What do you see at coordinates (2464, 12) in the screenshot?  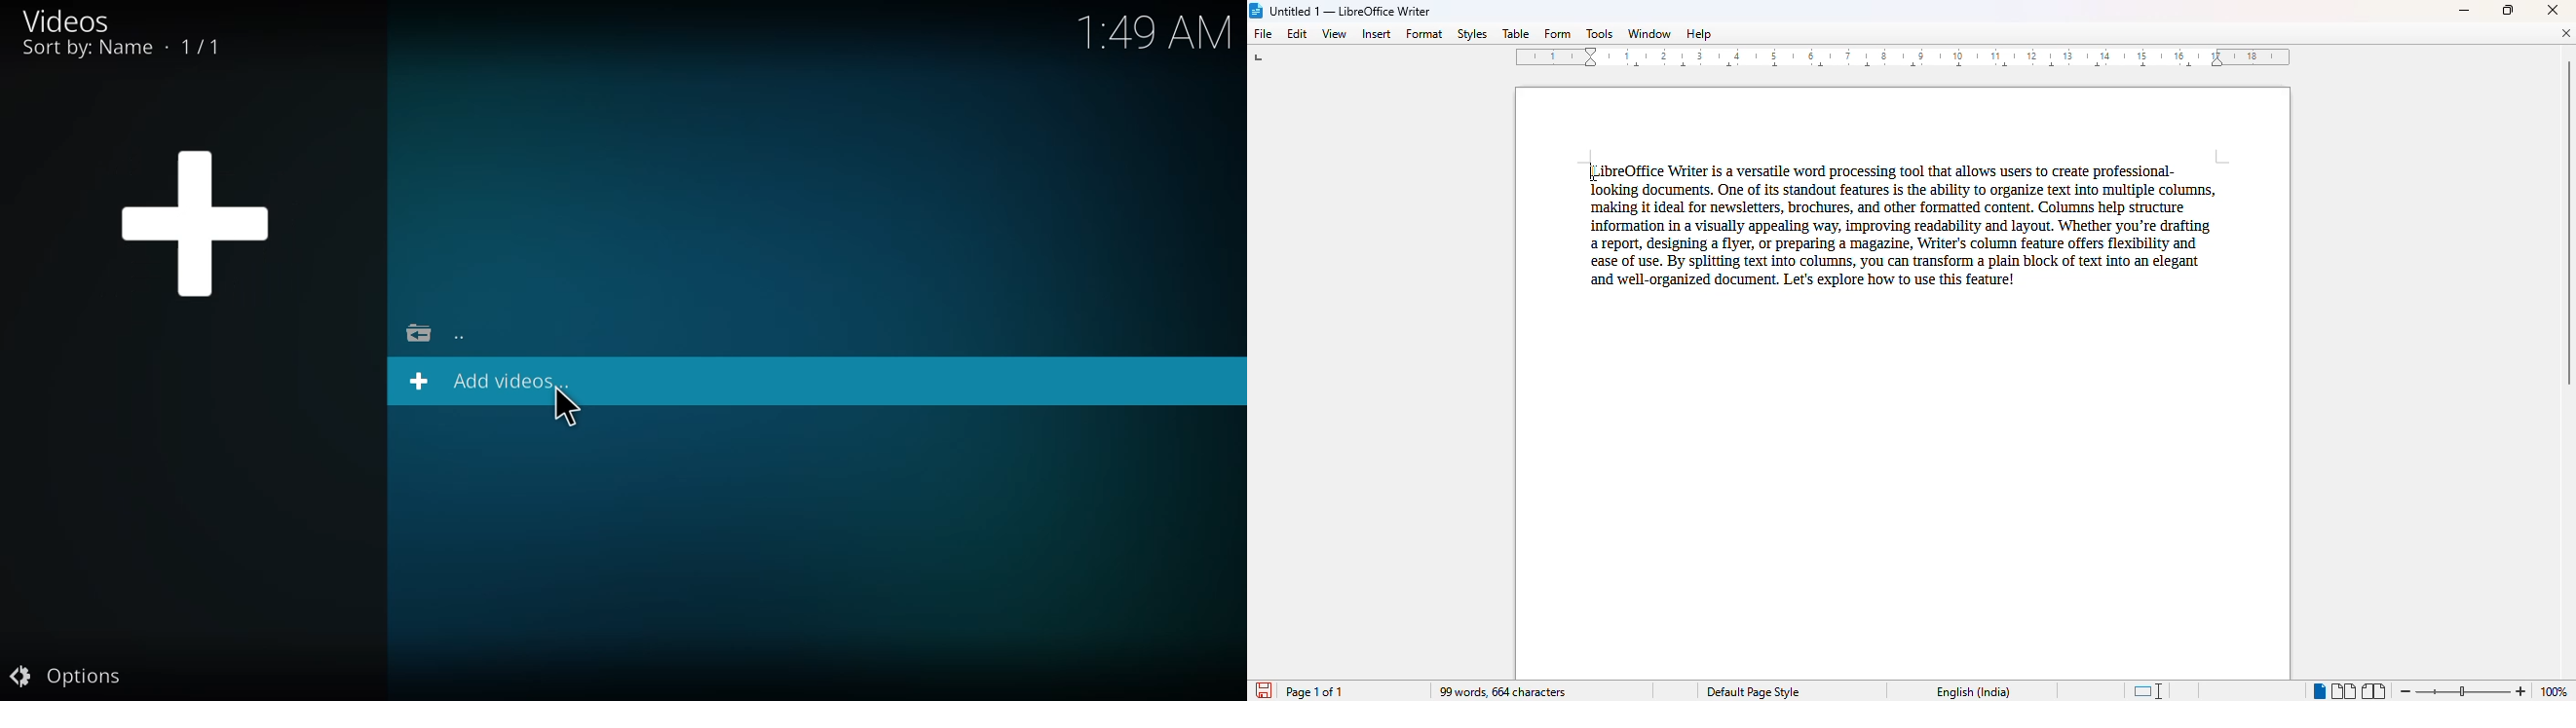 I see `minimize` at bounding box center [2464, 12].